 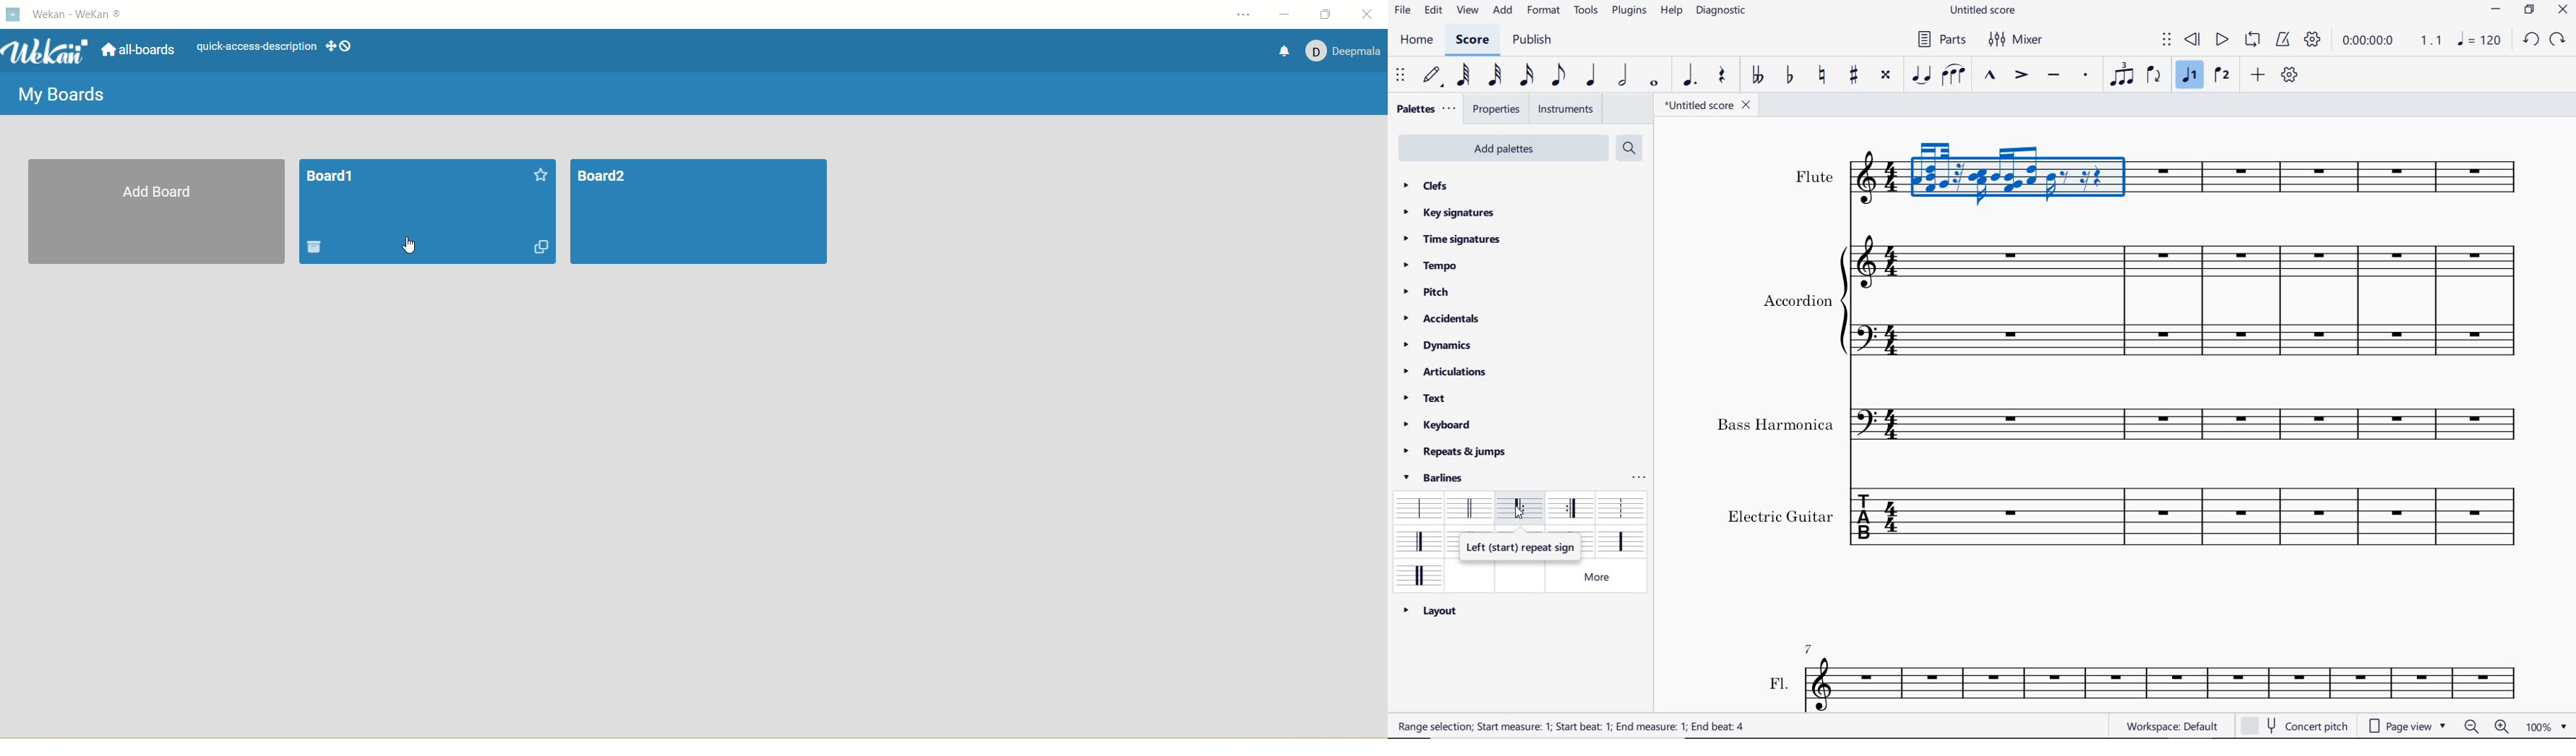 I want to click on time signatures, so click(x=1452, y=240).